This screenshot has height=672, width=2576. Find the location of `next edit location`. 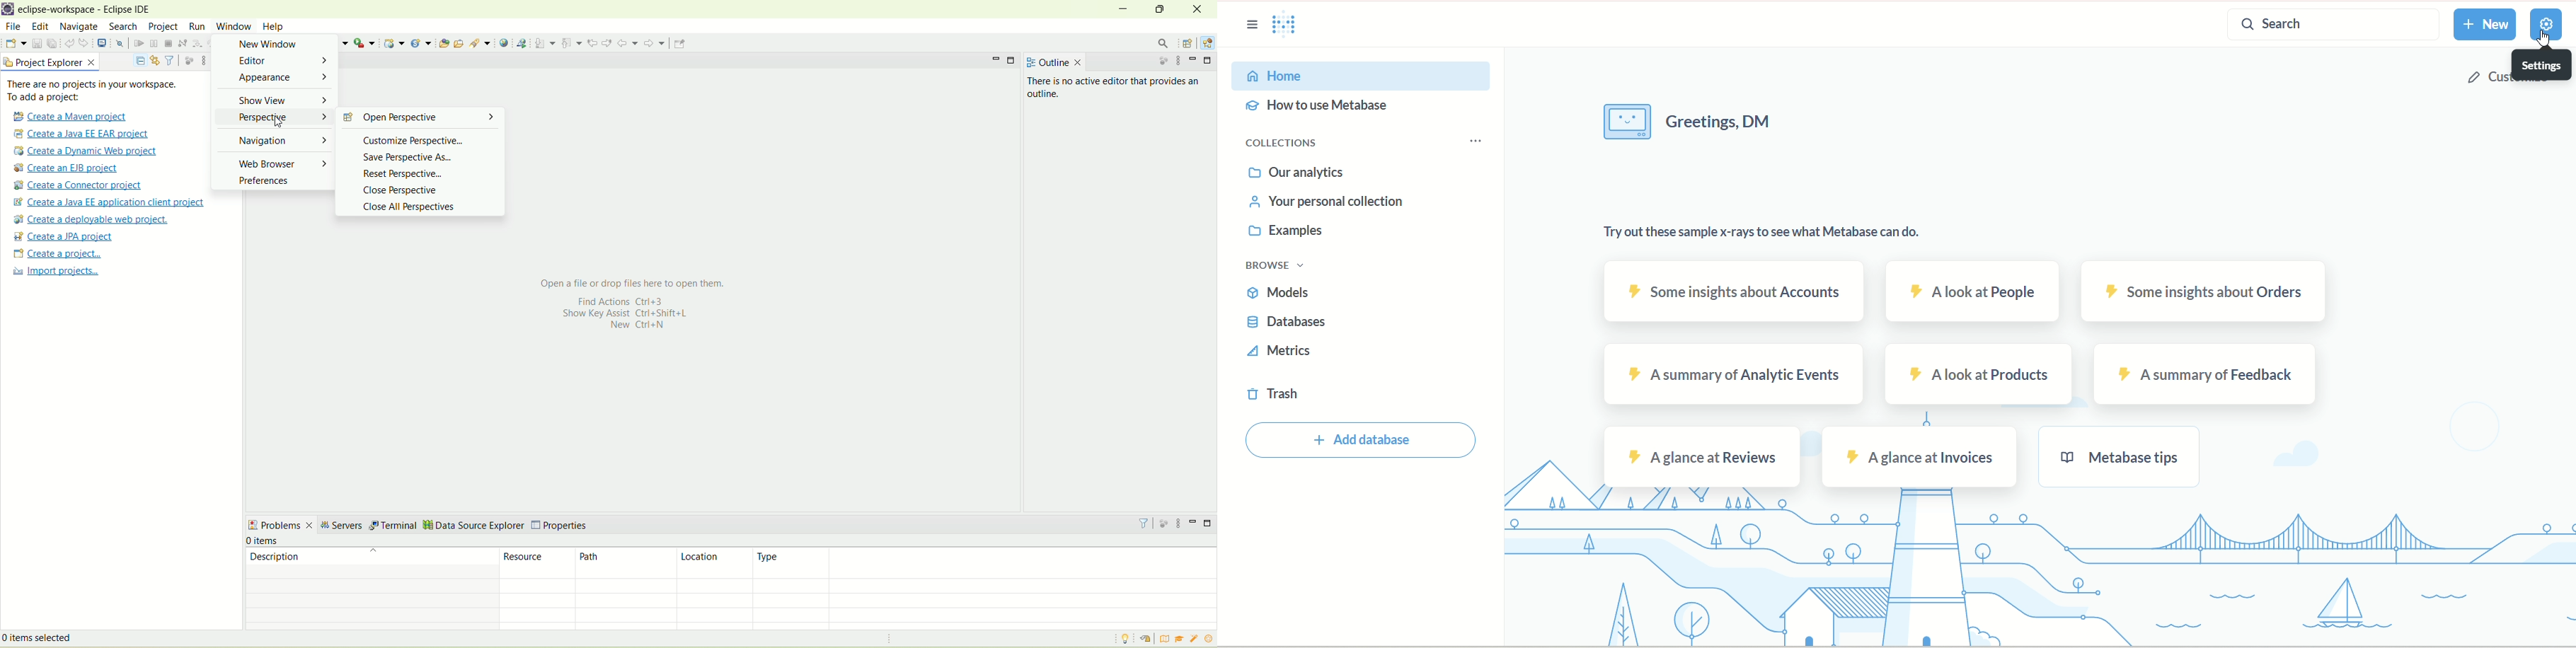

next edit location is located at coordinates (608, 42).